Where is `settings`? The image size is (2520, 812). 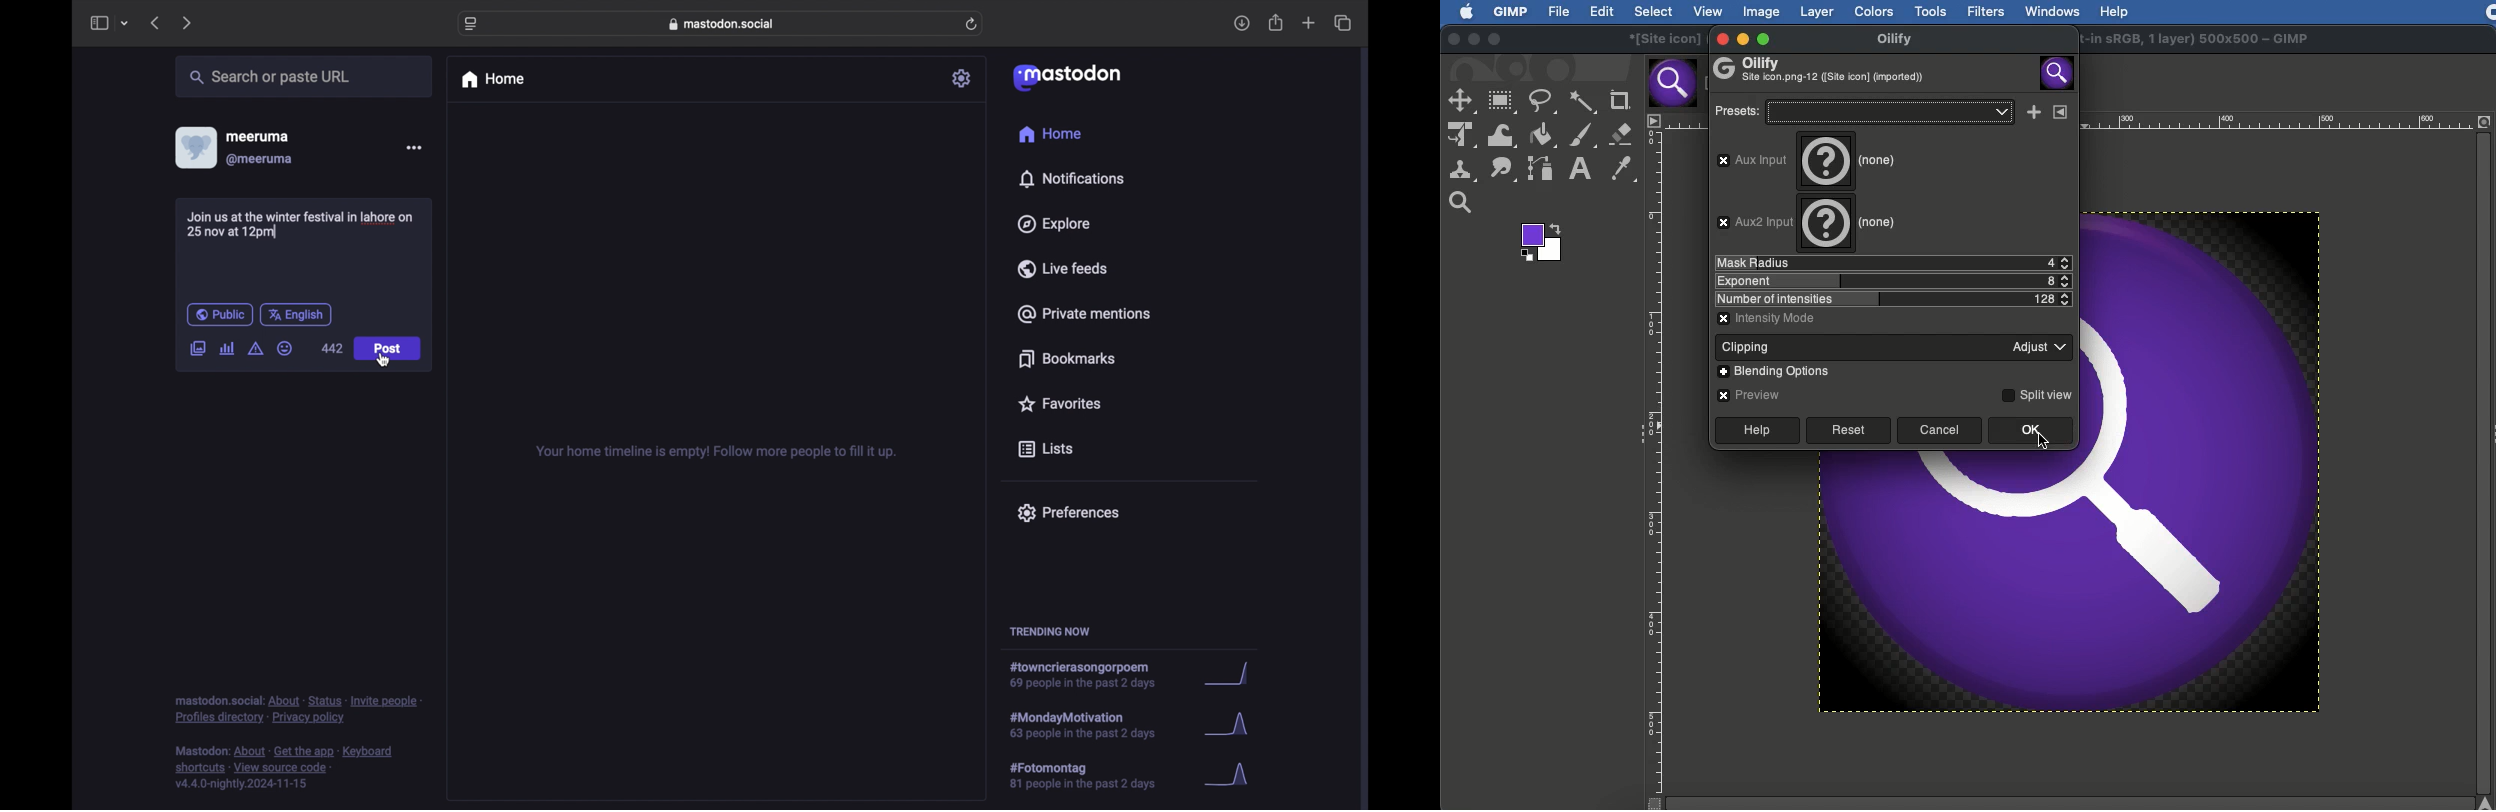
settings is located at coordinates (963, 78).